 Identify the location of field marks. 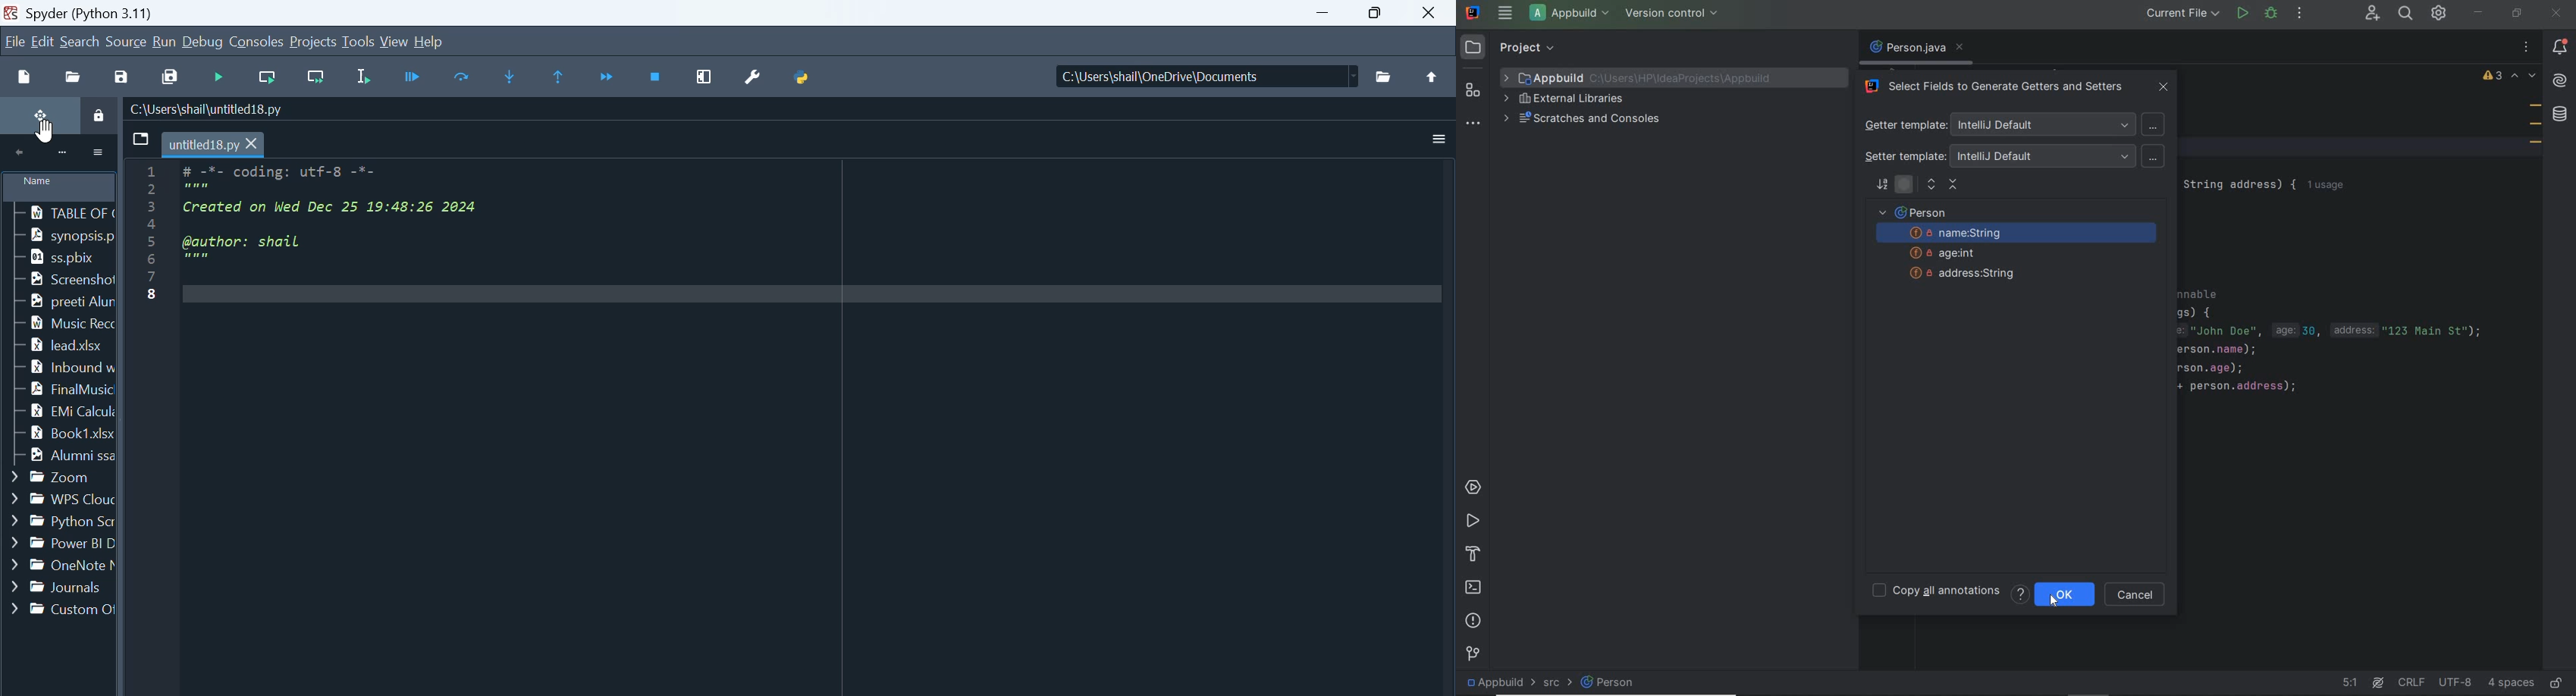
(2536, 126).